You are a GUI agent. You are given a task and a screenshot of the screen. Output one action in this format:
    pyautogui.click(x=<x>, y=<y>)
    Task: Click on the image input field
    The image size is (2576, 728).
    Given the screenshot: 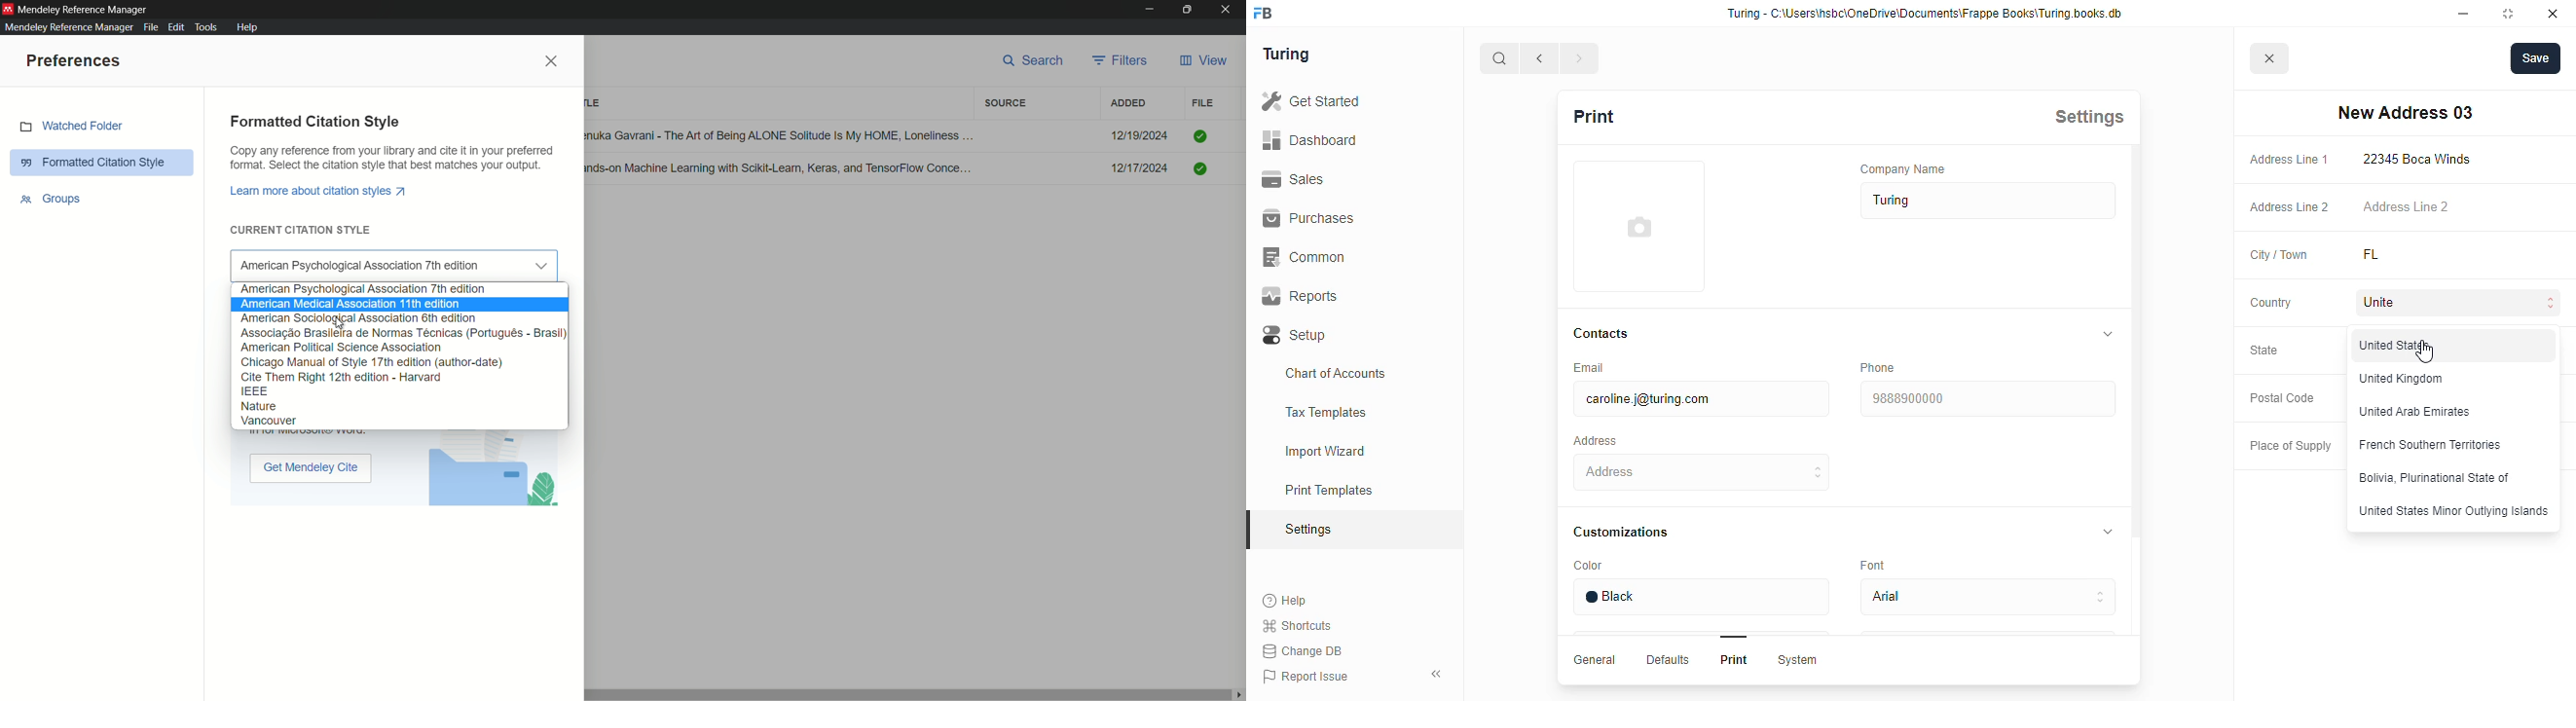 What is the action you would take?
    pyautogui.click(x=1637, y=226)
    